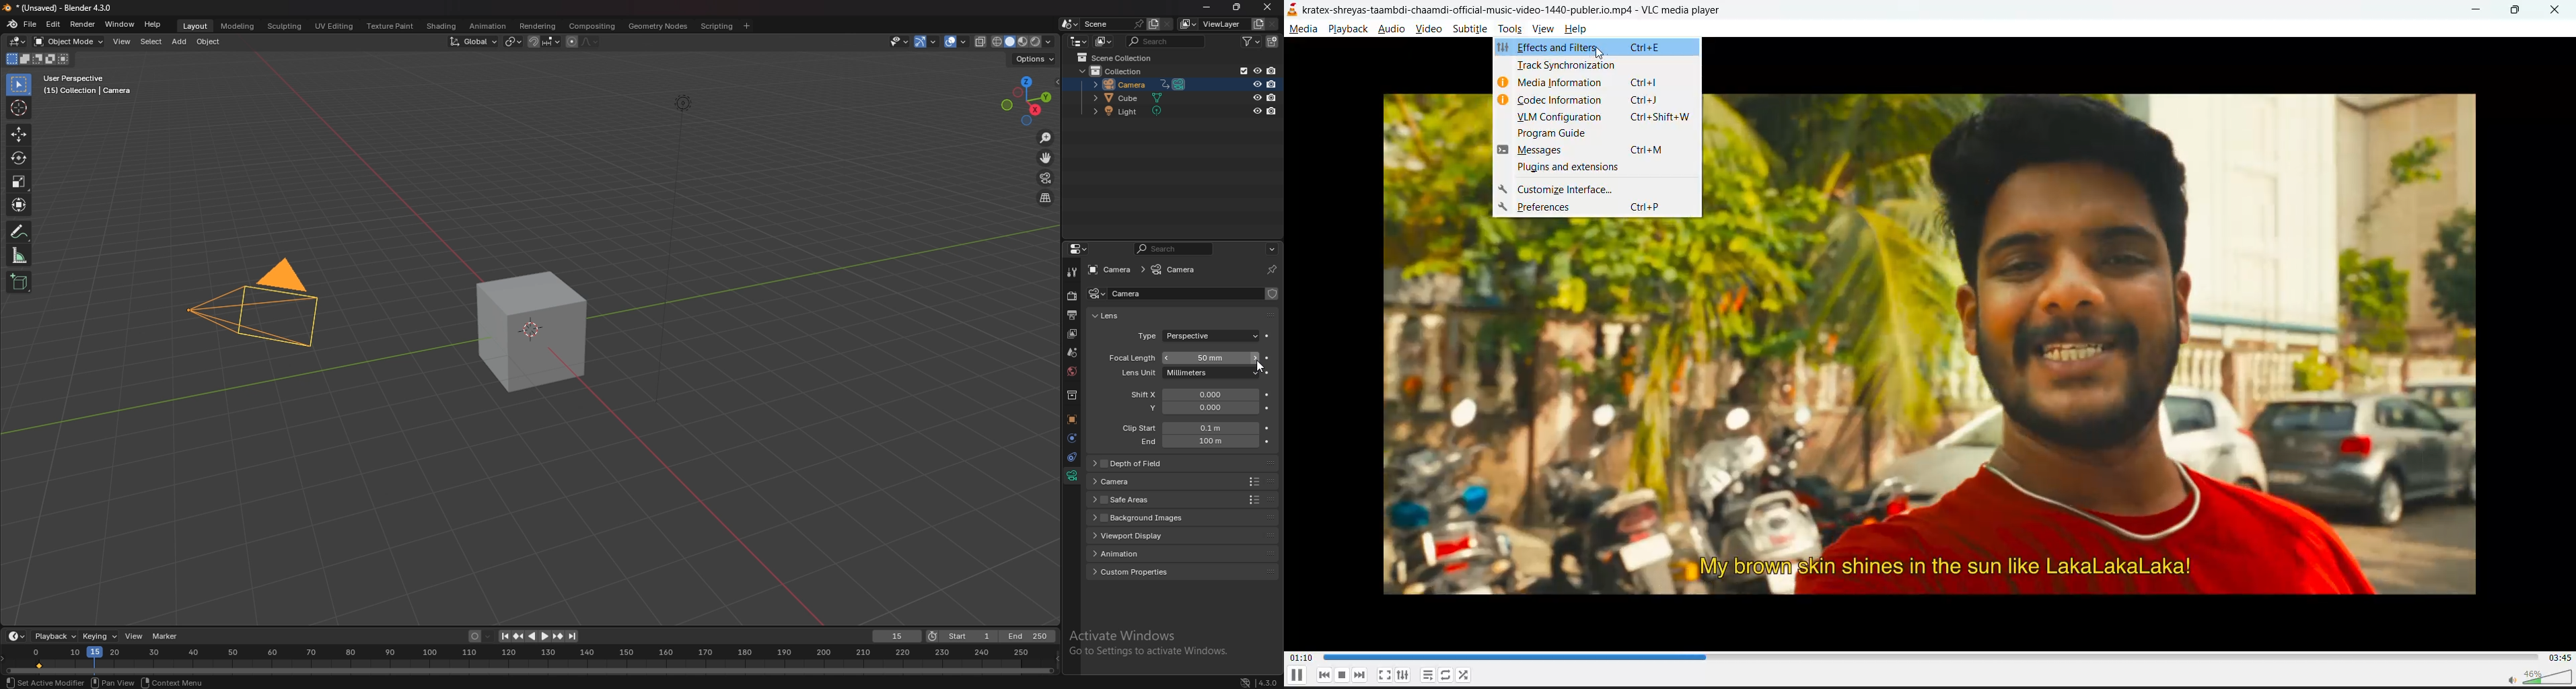 The image size is (2576, 700). I want to click on render, so click(1071, 297).